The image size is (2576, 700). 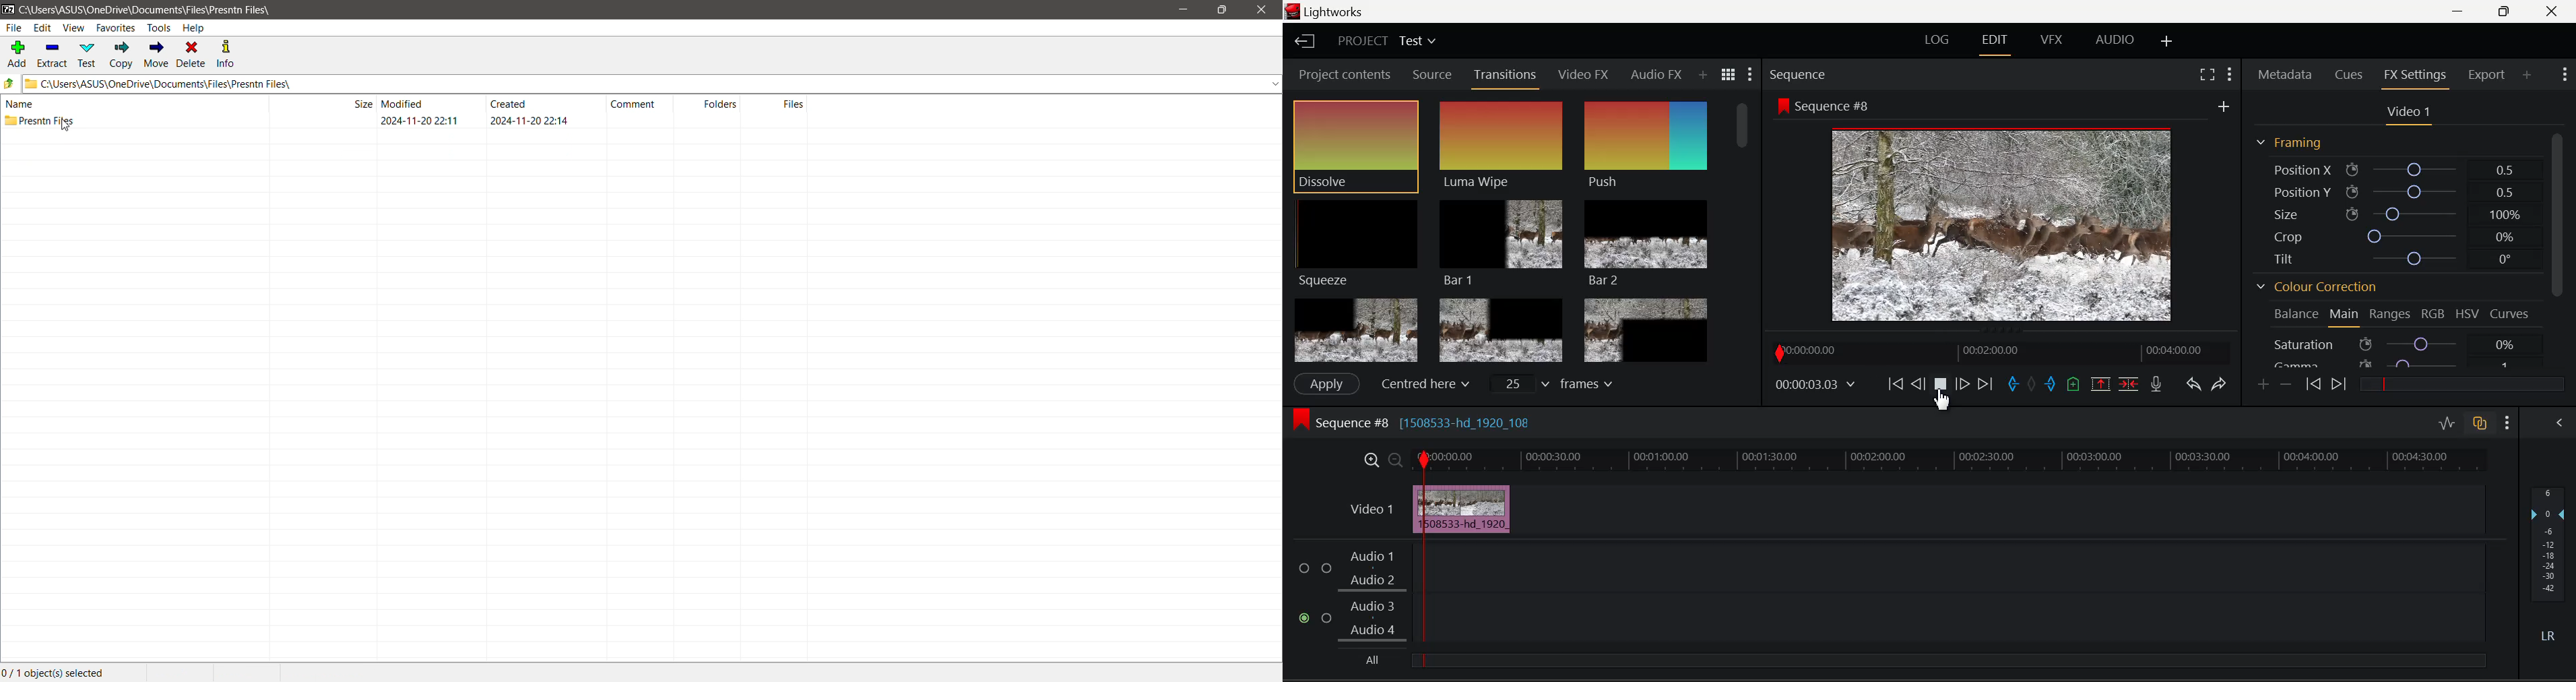 What do you see at coordinates (1502, 146) in the screenshot?
I see `Luma Wipe` at bounding box center [1502, 146].